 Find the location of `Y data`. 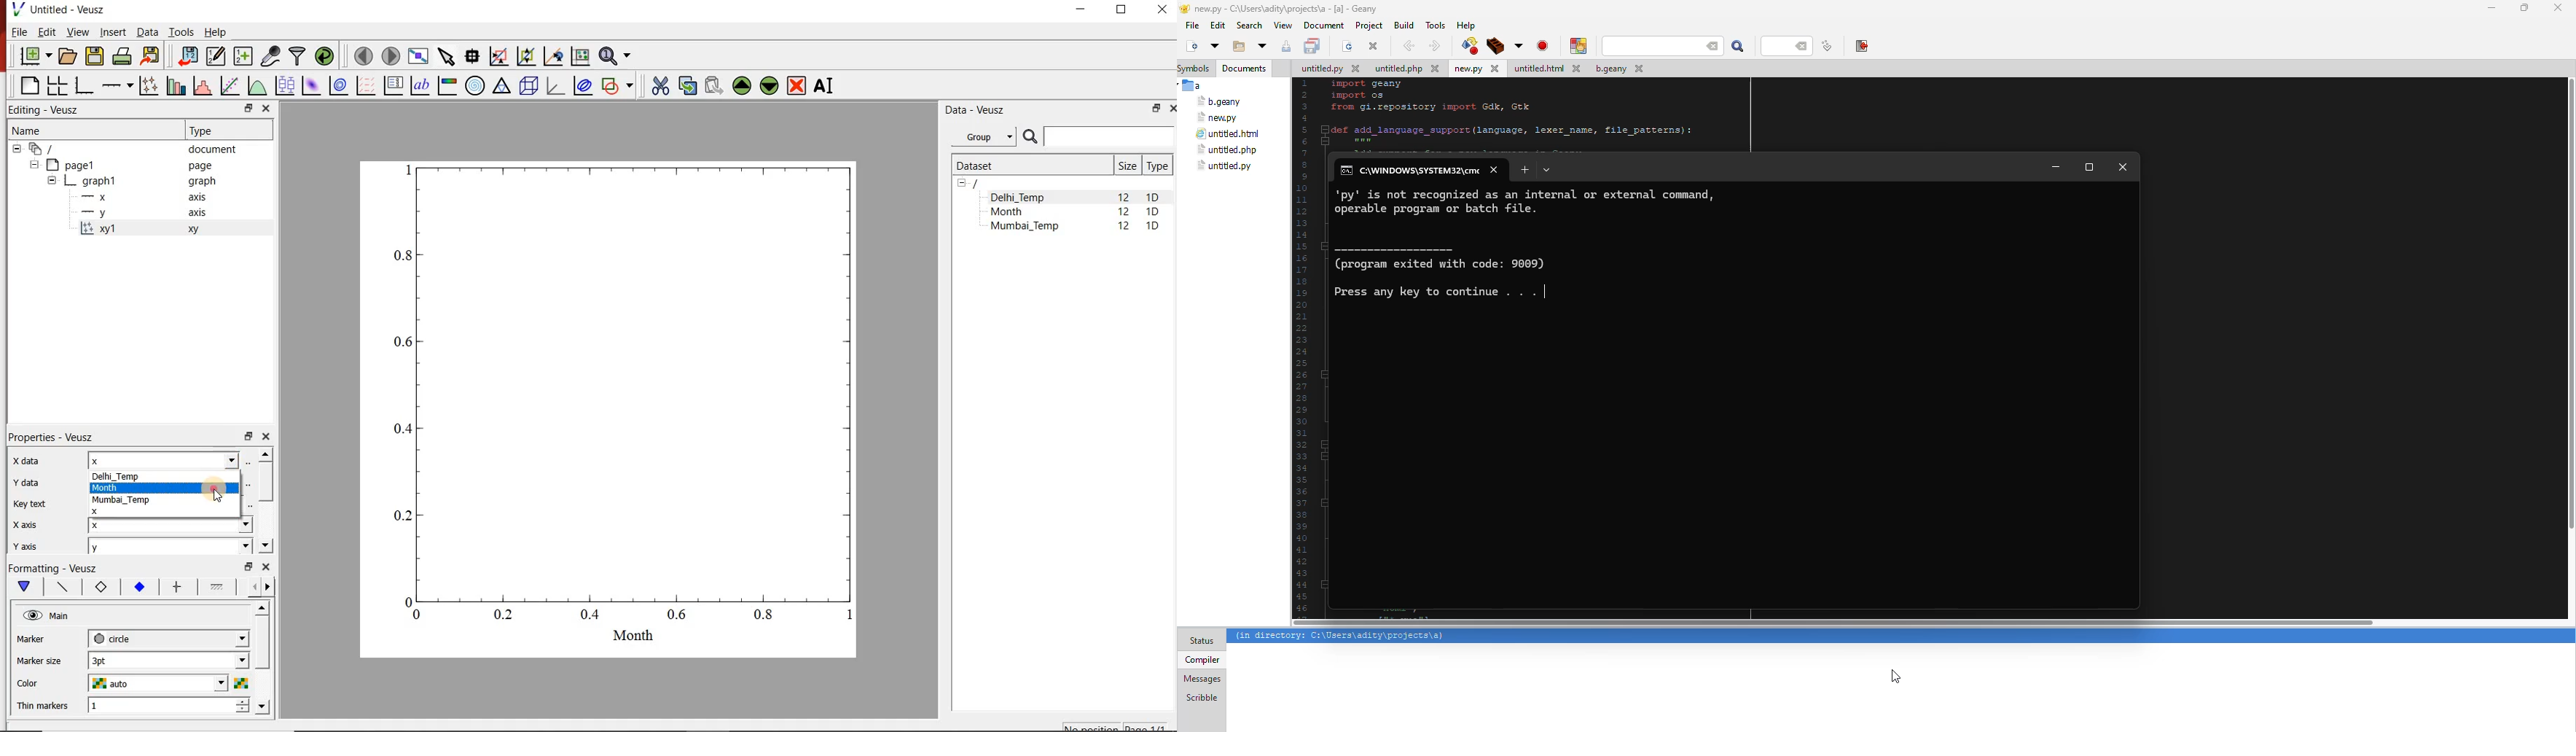

Y data is located at coordinates (25, 482).